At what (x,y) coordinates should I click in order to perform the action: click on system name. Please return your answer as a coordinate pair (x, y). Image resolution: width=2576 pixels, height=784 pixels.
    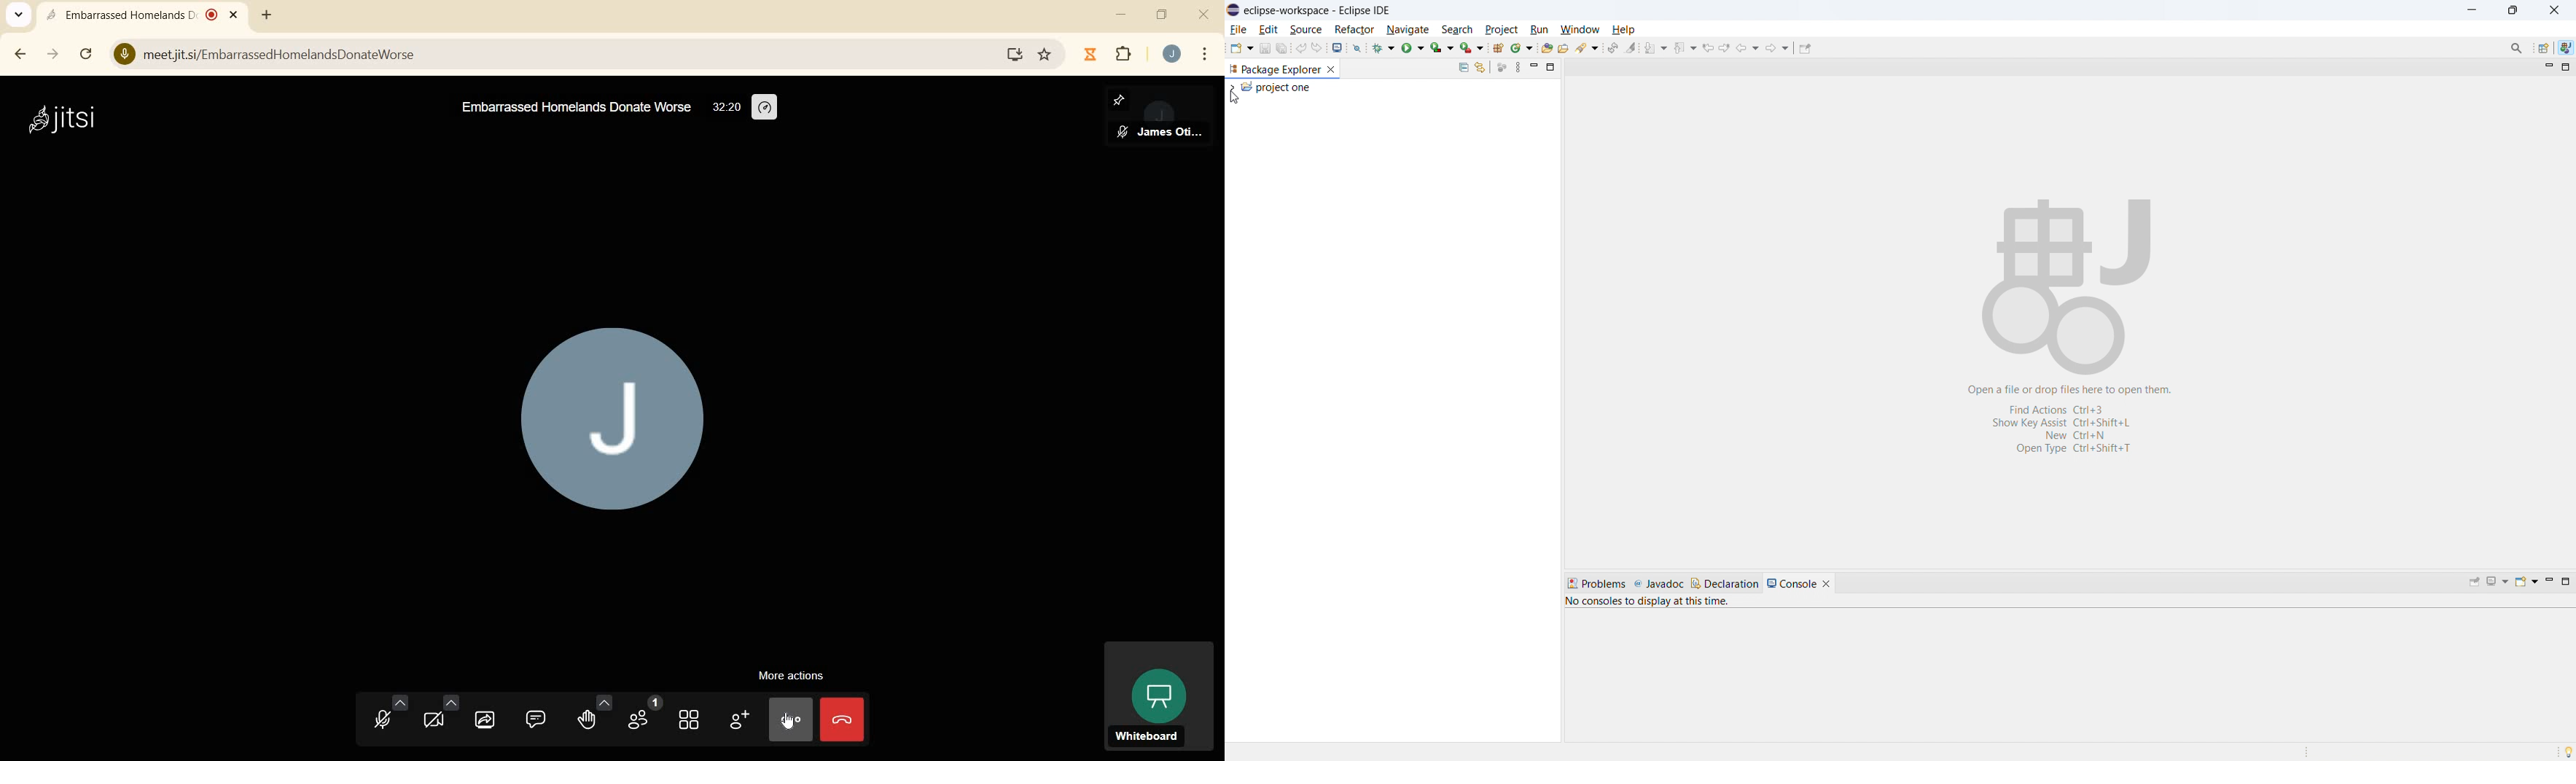
    Looking at the image, I should click on (61, 119).